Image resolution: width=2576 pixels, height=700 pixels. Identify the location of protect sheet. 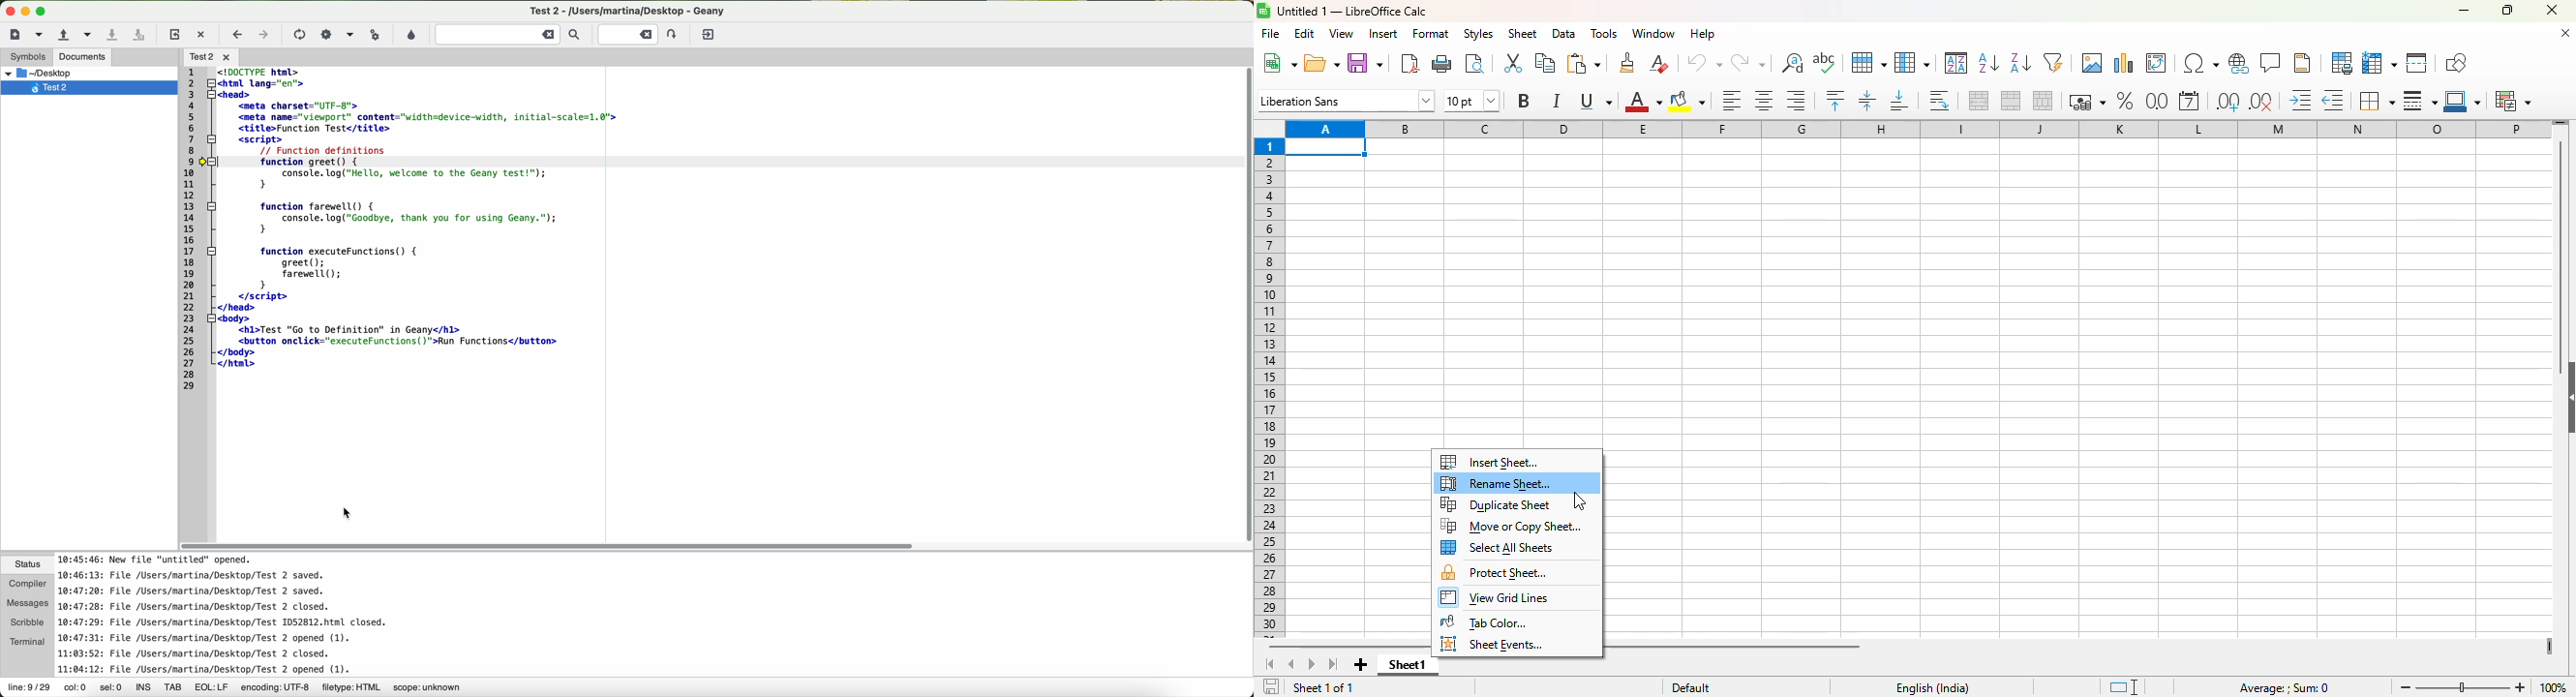
(1495, 572).